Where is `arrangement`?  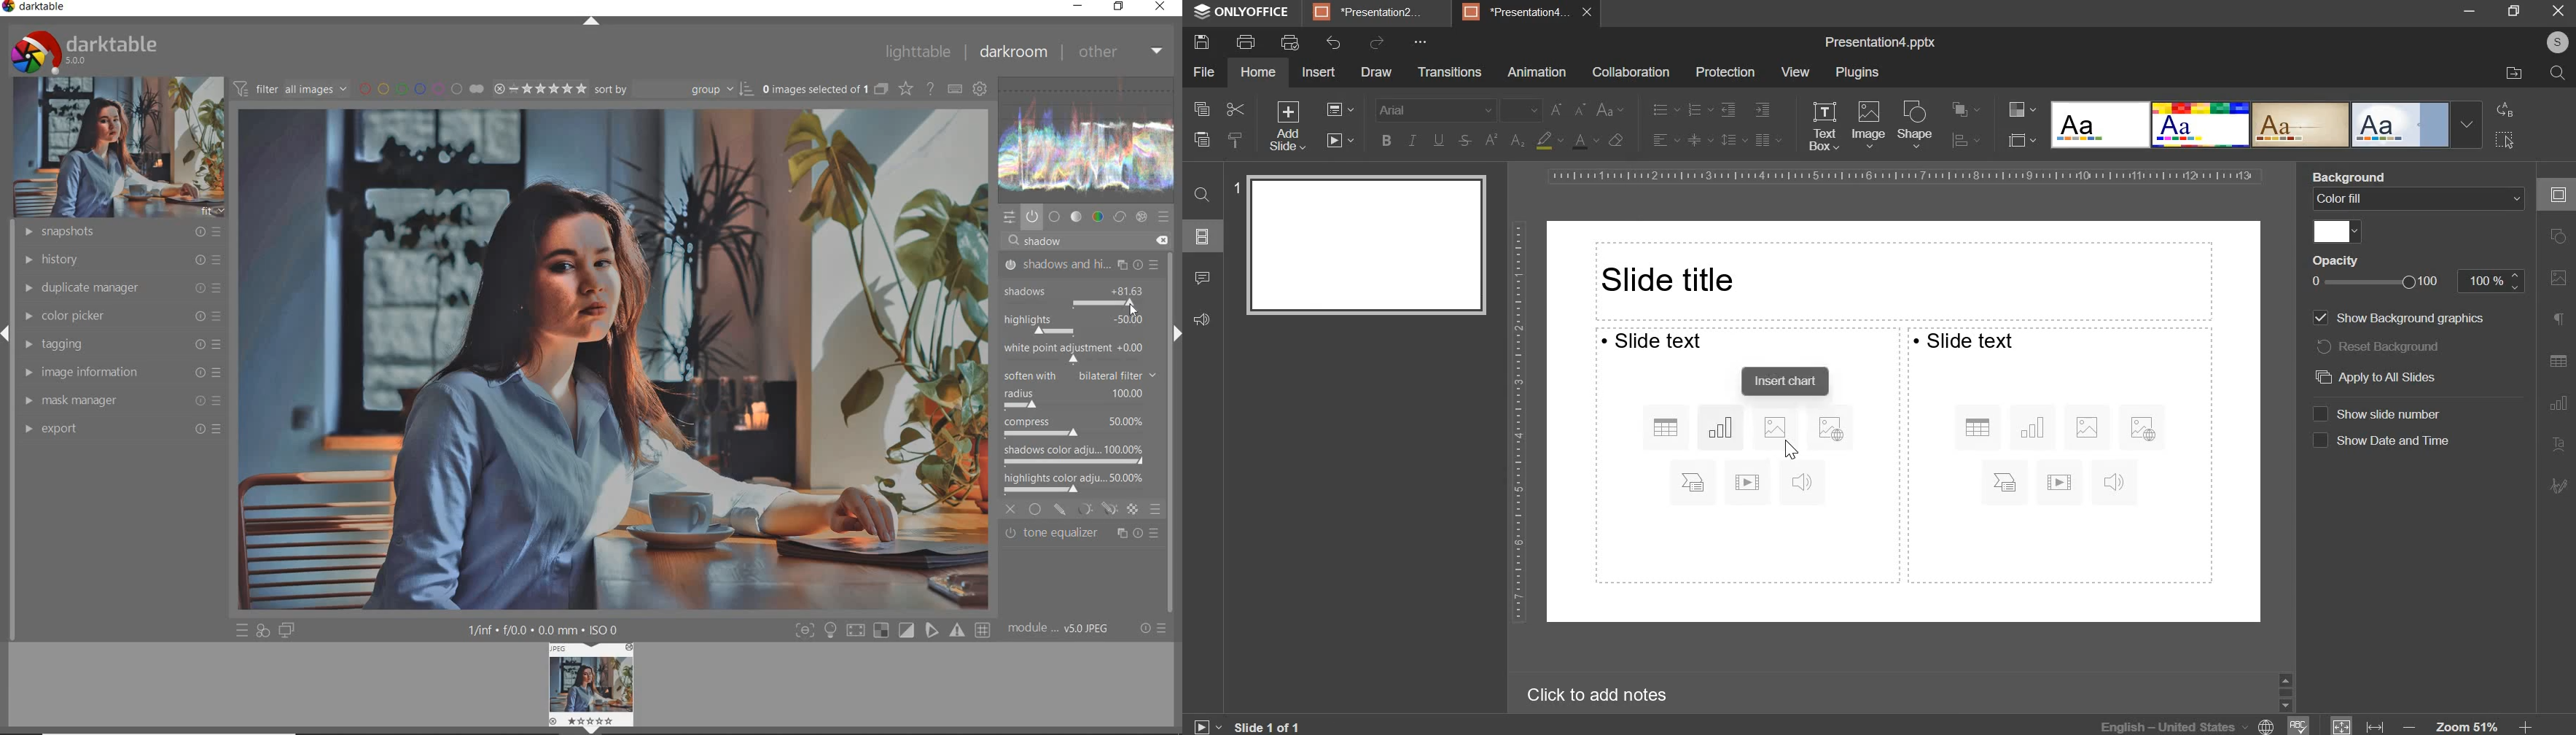
arrangement is located at coordinates (1961, 107).